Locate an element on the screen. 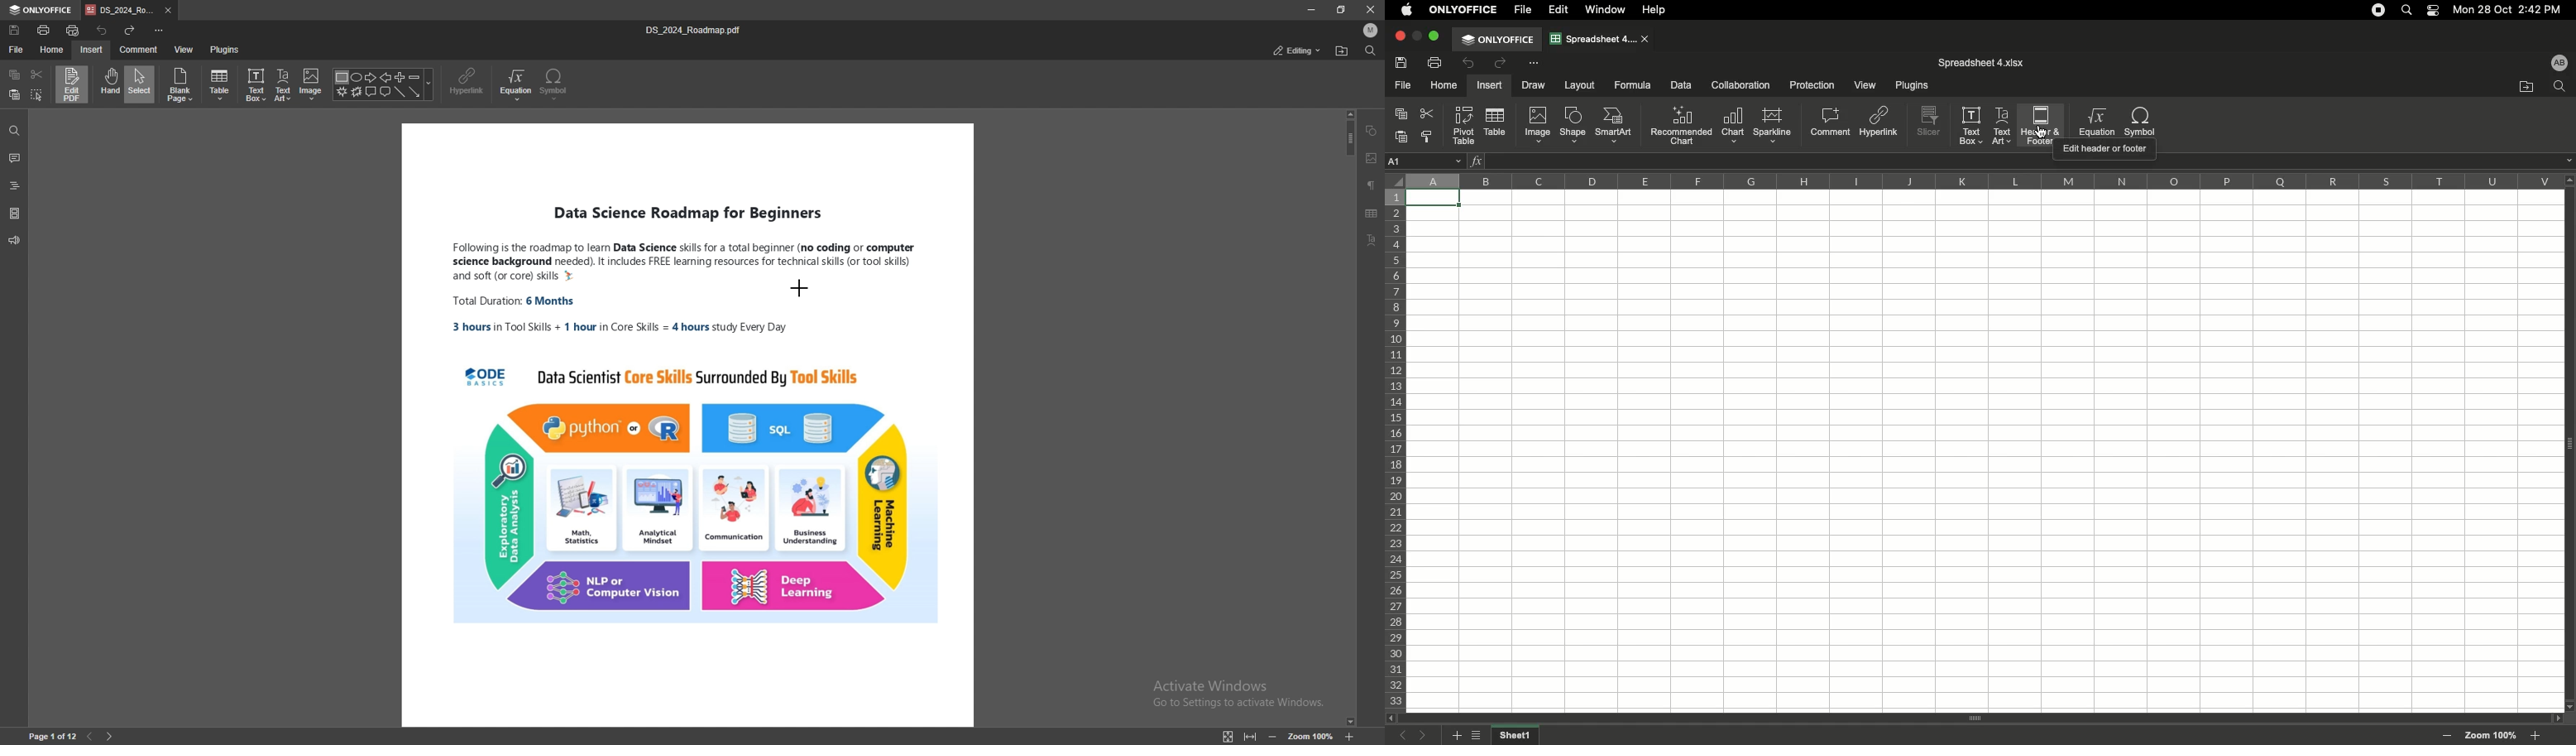 The image size is (2576, 756). Collaboration is located at coordinates (1741, 86).